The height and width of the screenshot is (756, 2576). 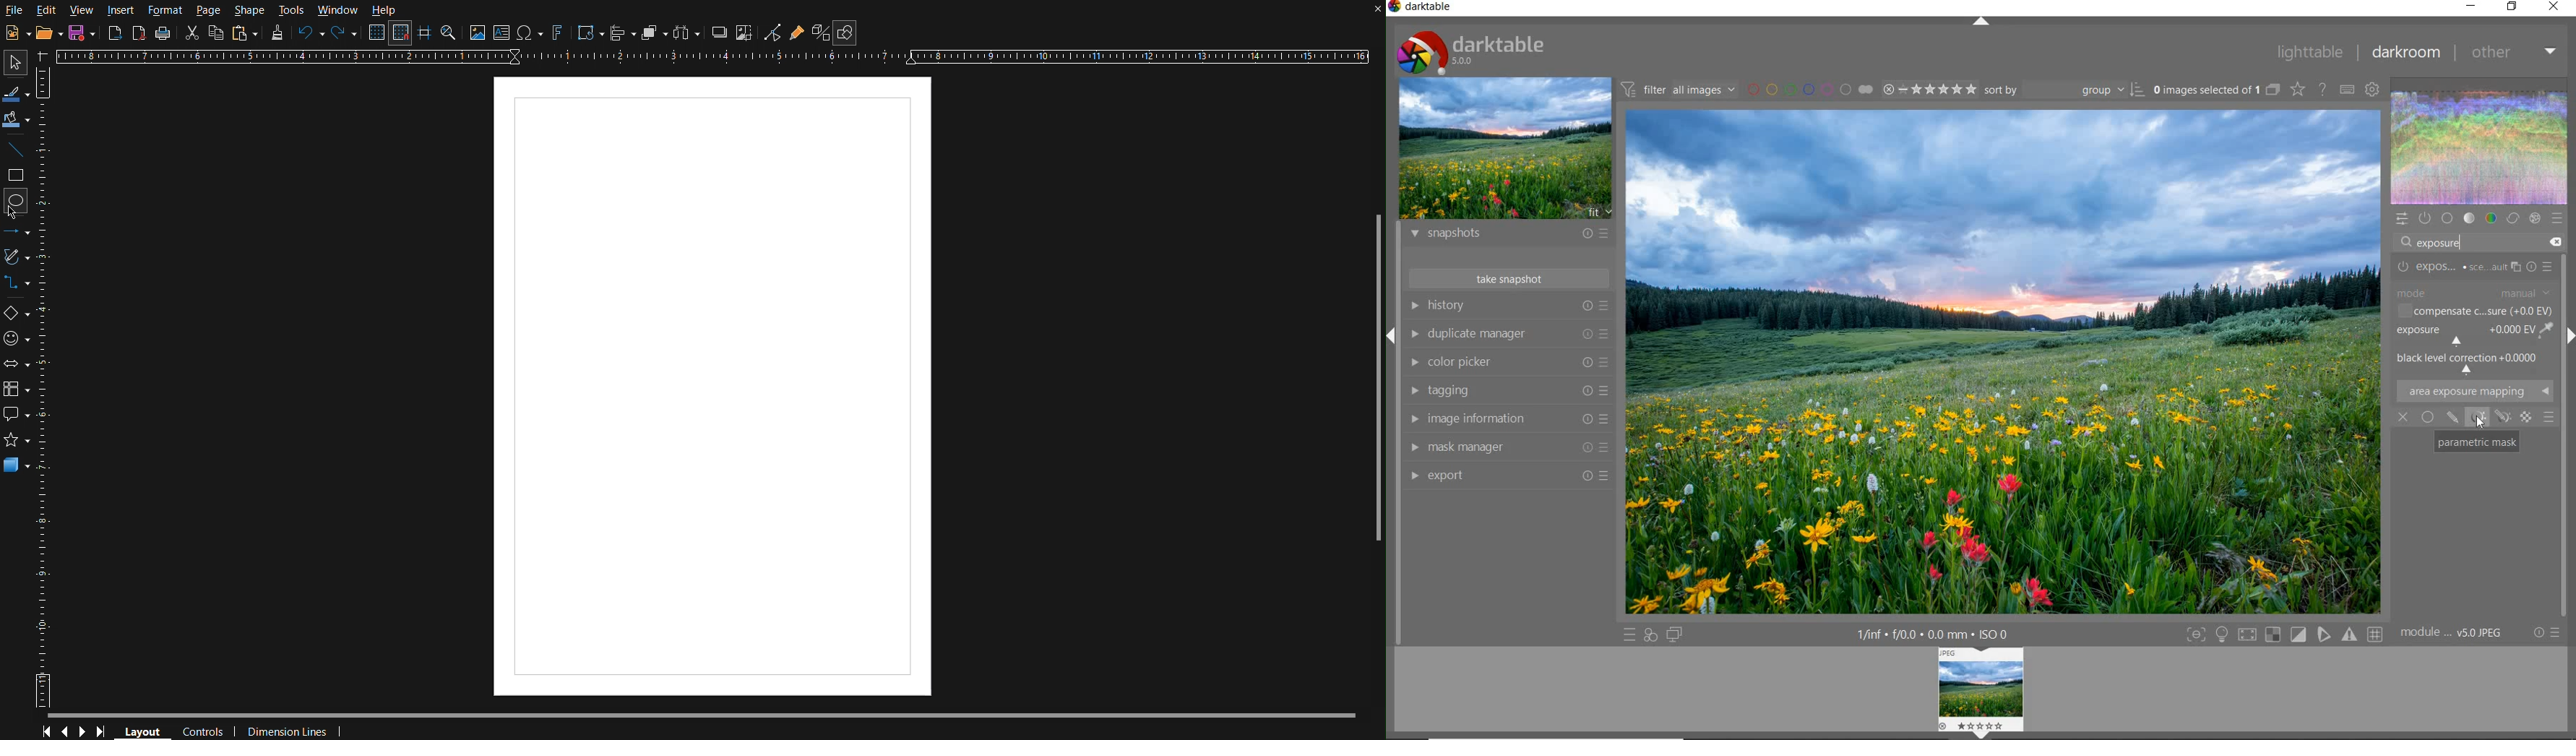 What do you see at coordinates (311, 35) in the screenshot?
I see `Undo` at bounding box center [311, 35].